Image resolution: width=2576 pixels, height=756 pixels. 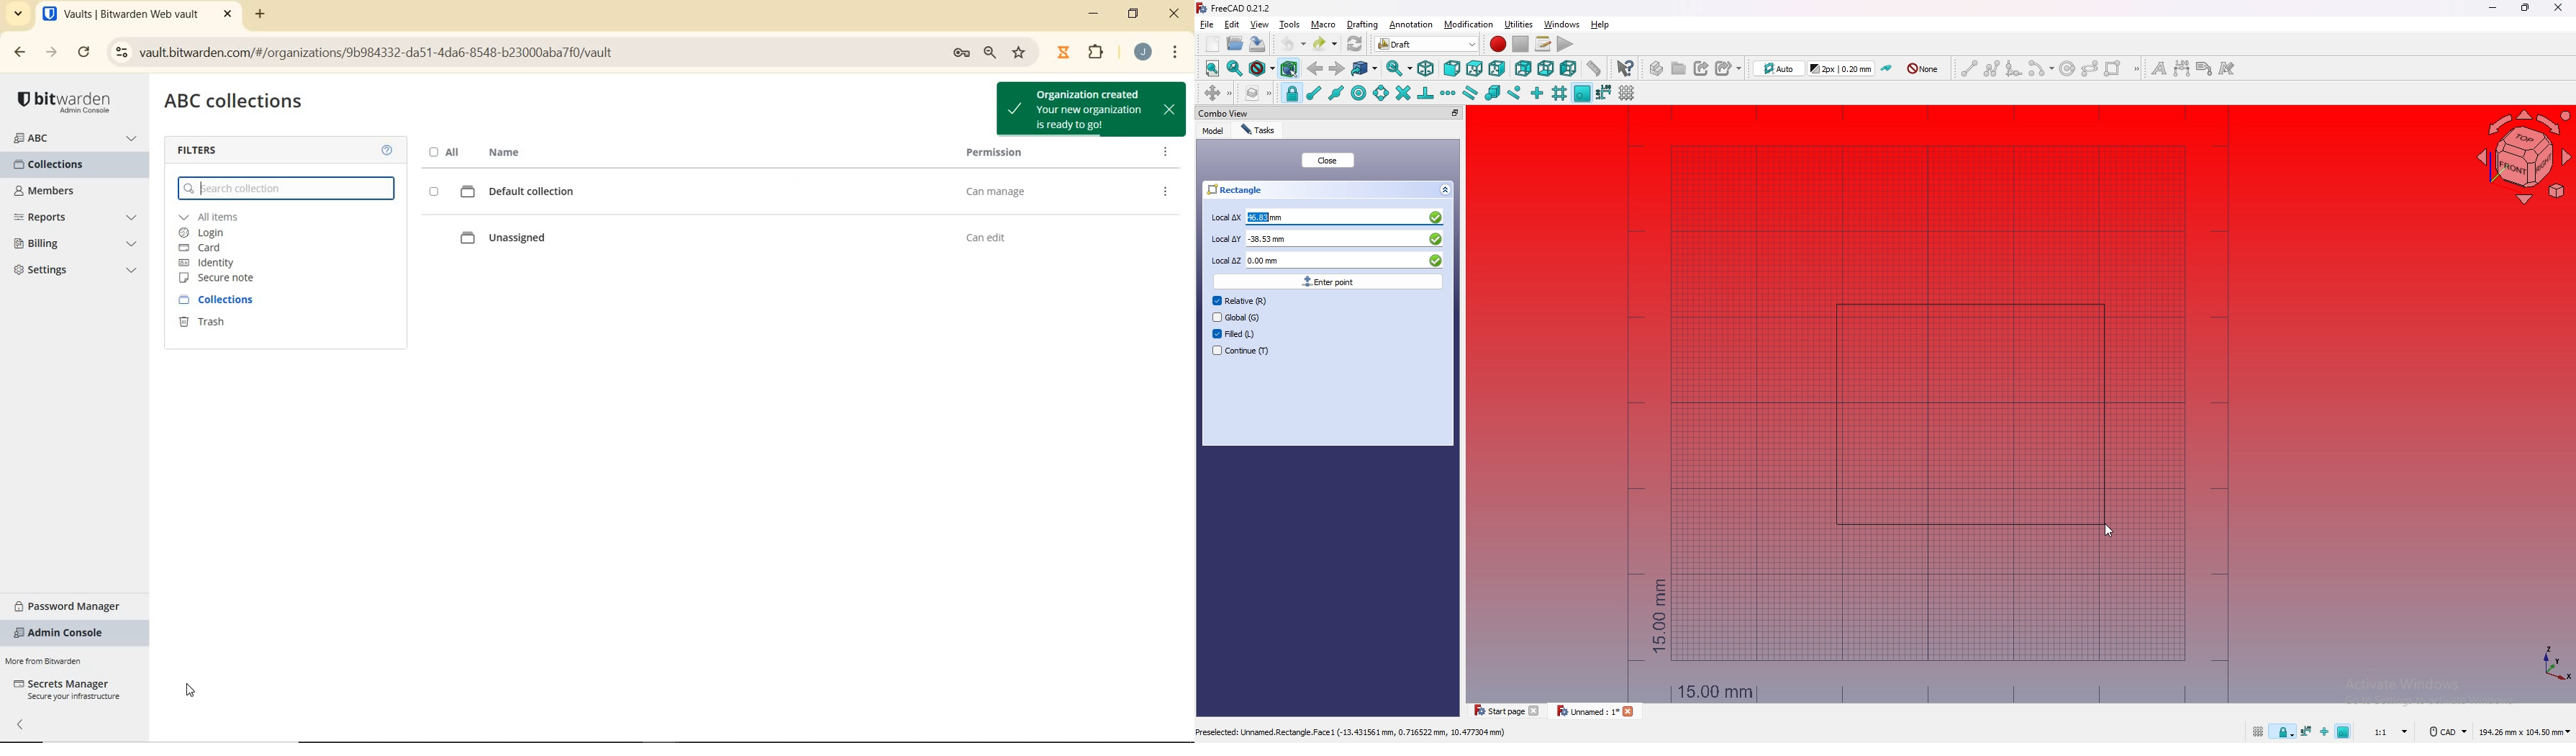 What do you see at coordinates (1452, 68) in the screenshot?
I see `front` at bounding box center [1452, 68].